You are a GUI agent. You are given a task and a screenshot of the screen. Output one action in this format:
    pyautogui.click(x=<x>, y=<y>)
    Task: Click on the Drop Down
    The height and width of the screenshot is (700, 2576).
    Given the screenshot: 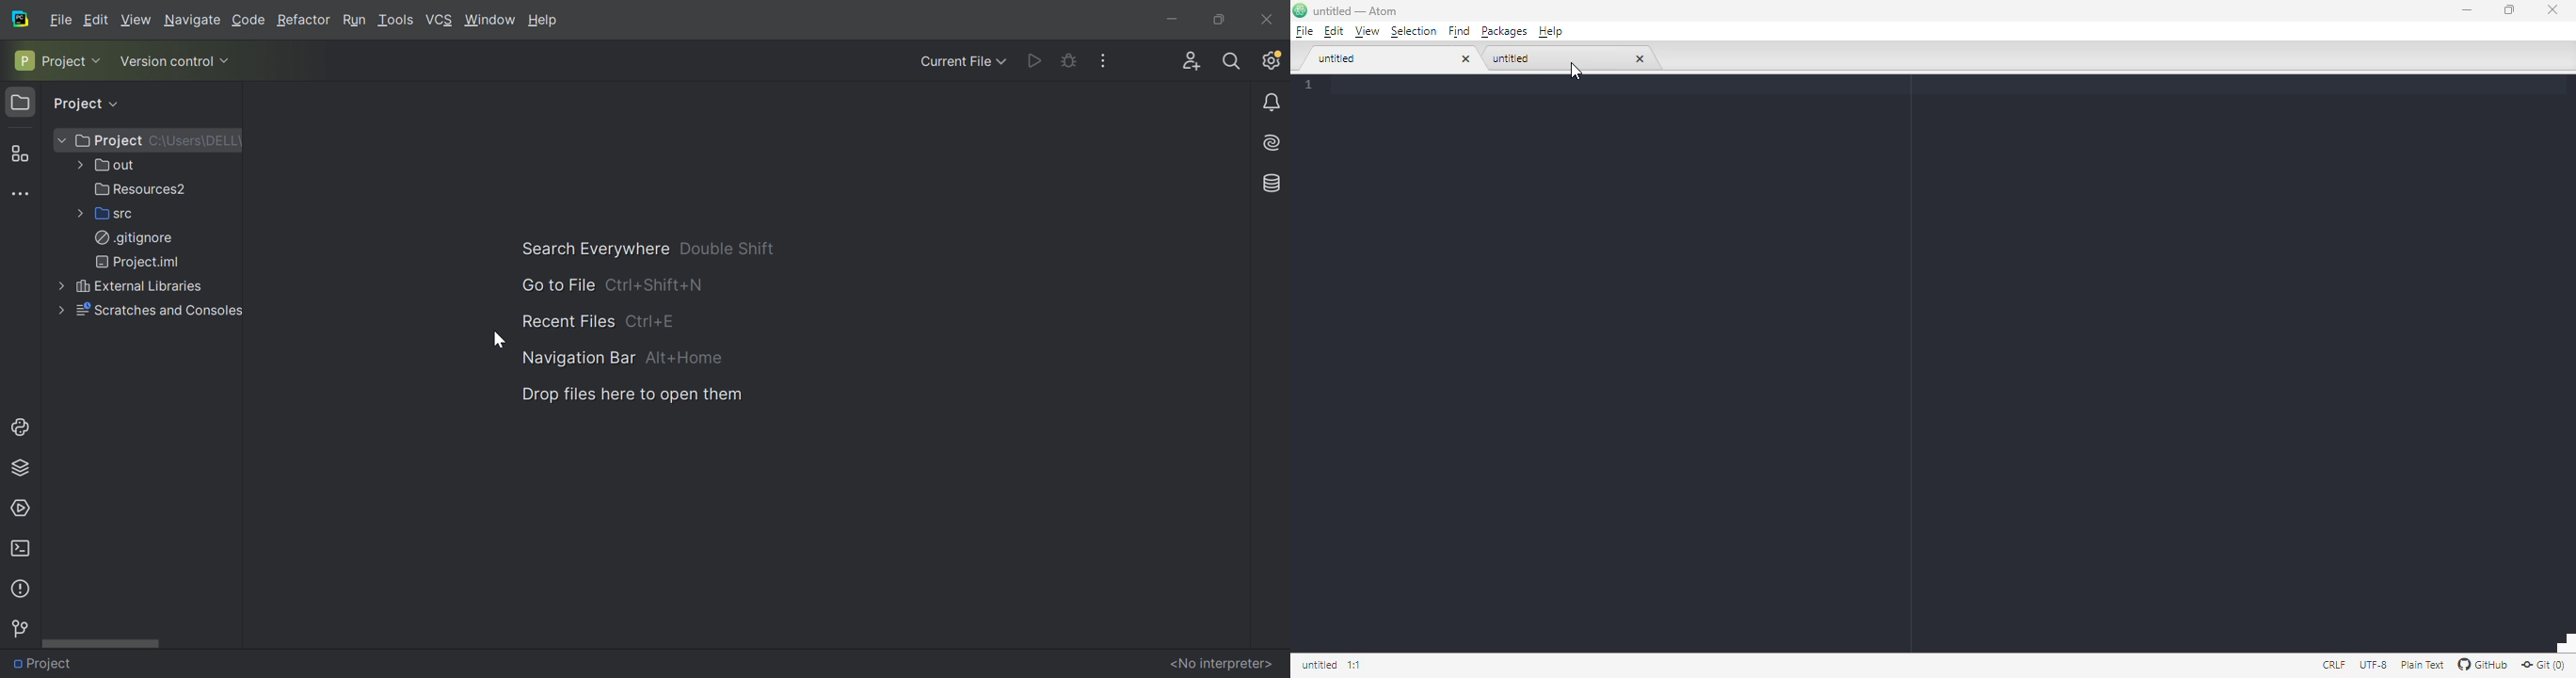 What is the action you would take?
    pyautogui.click(x=227, y=59)
    